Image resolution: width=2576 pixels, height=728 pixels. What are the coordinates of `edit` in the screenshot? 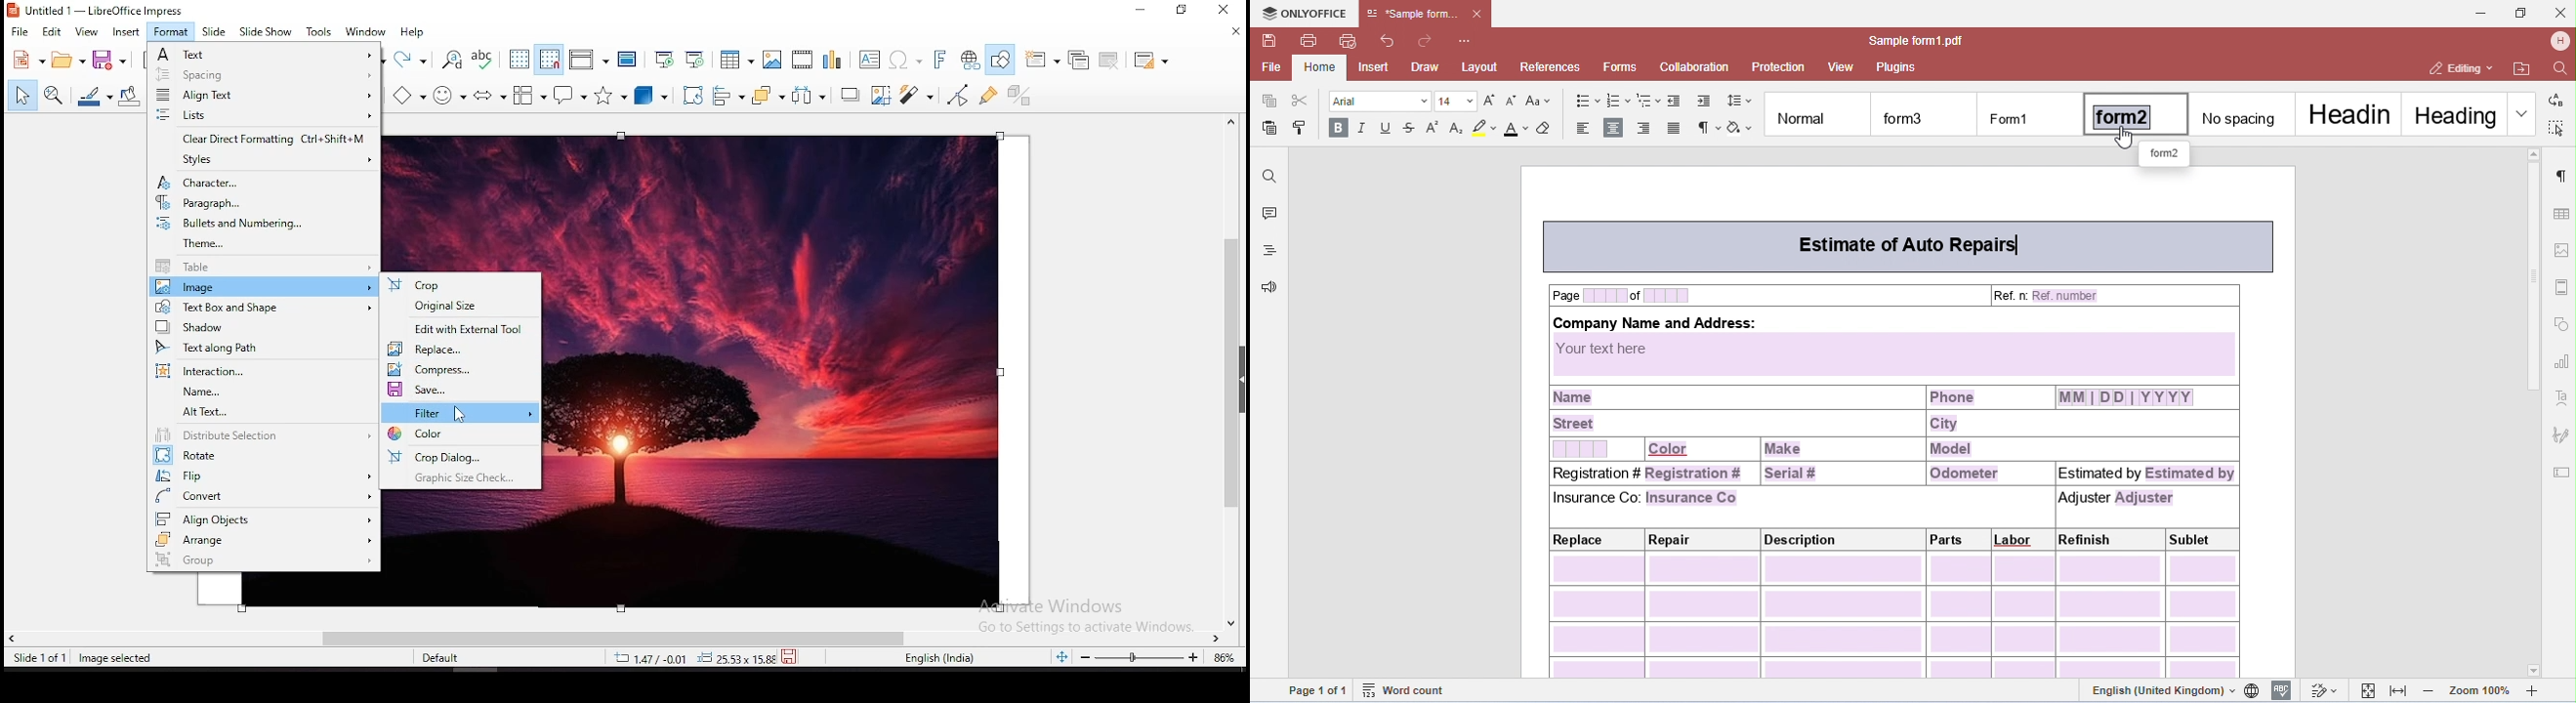 It's located at (54, 32).